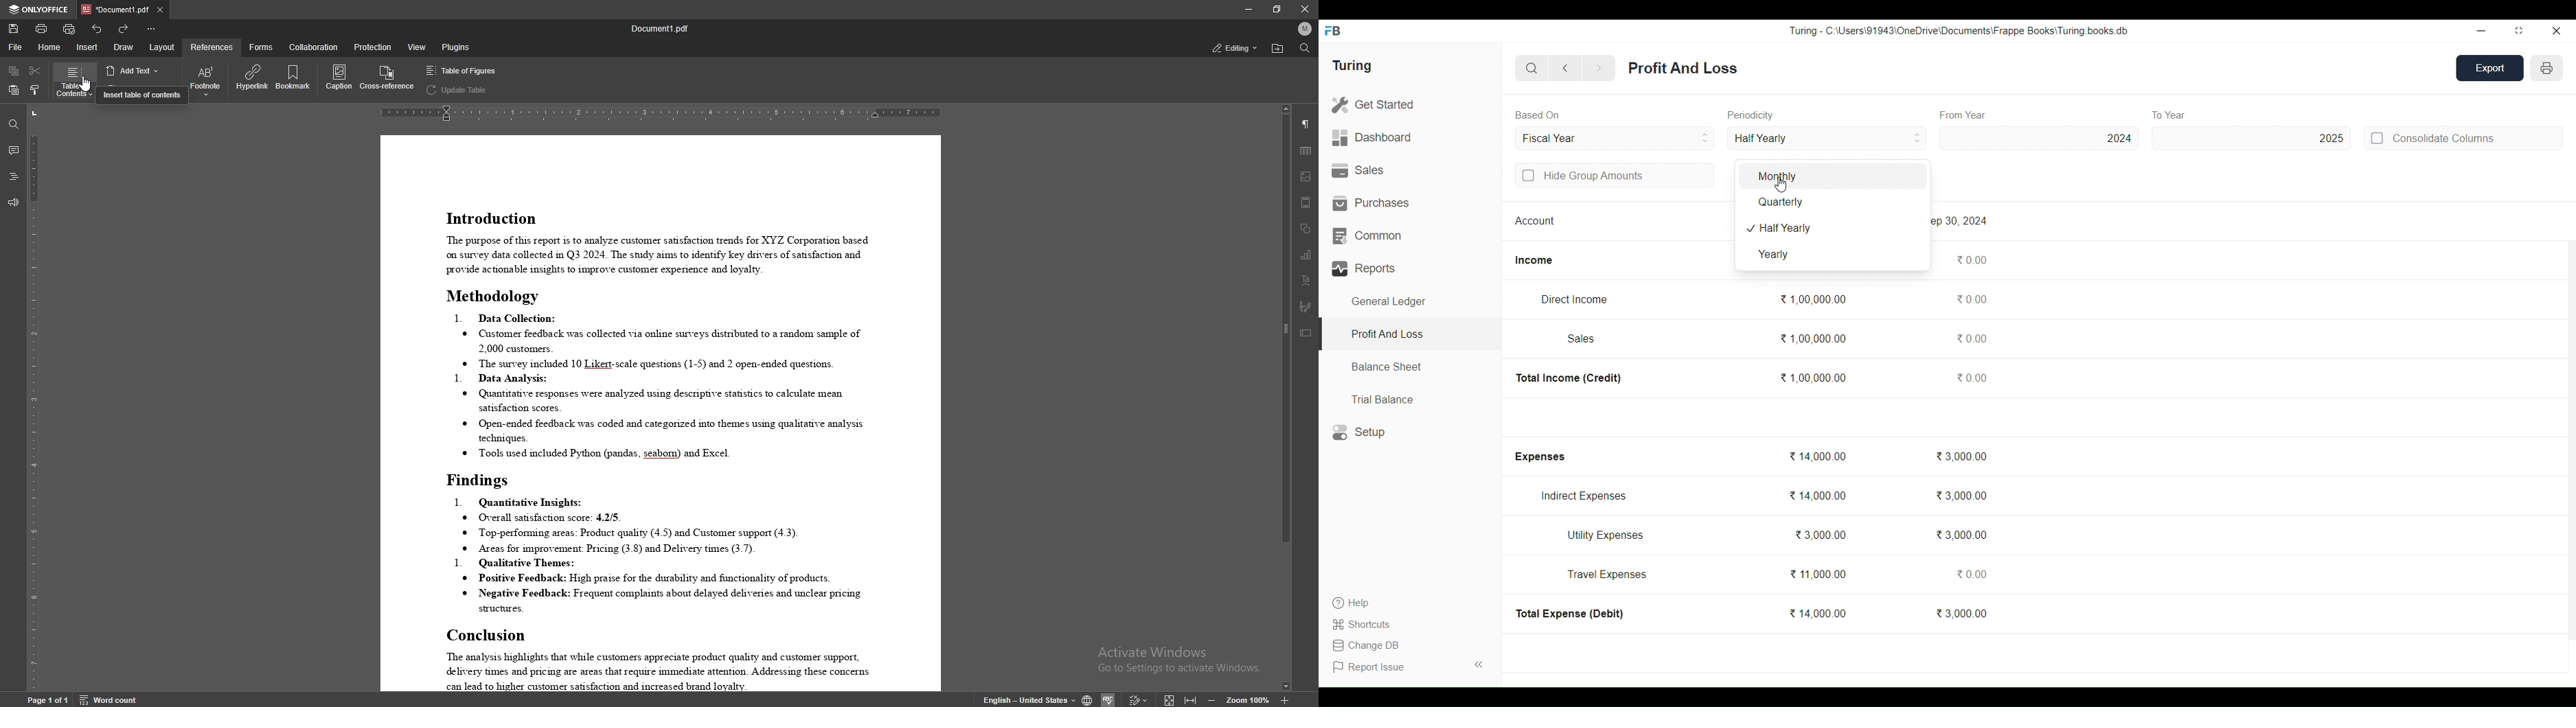 This screenshot has width=2576, height=728. What do you see at coordinates (1599, 69) in the screenshot?
I see `Next` at bounding box center [1599, 69].